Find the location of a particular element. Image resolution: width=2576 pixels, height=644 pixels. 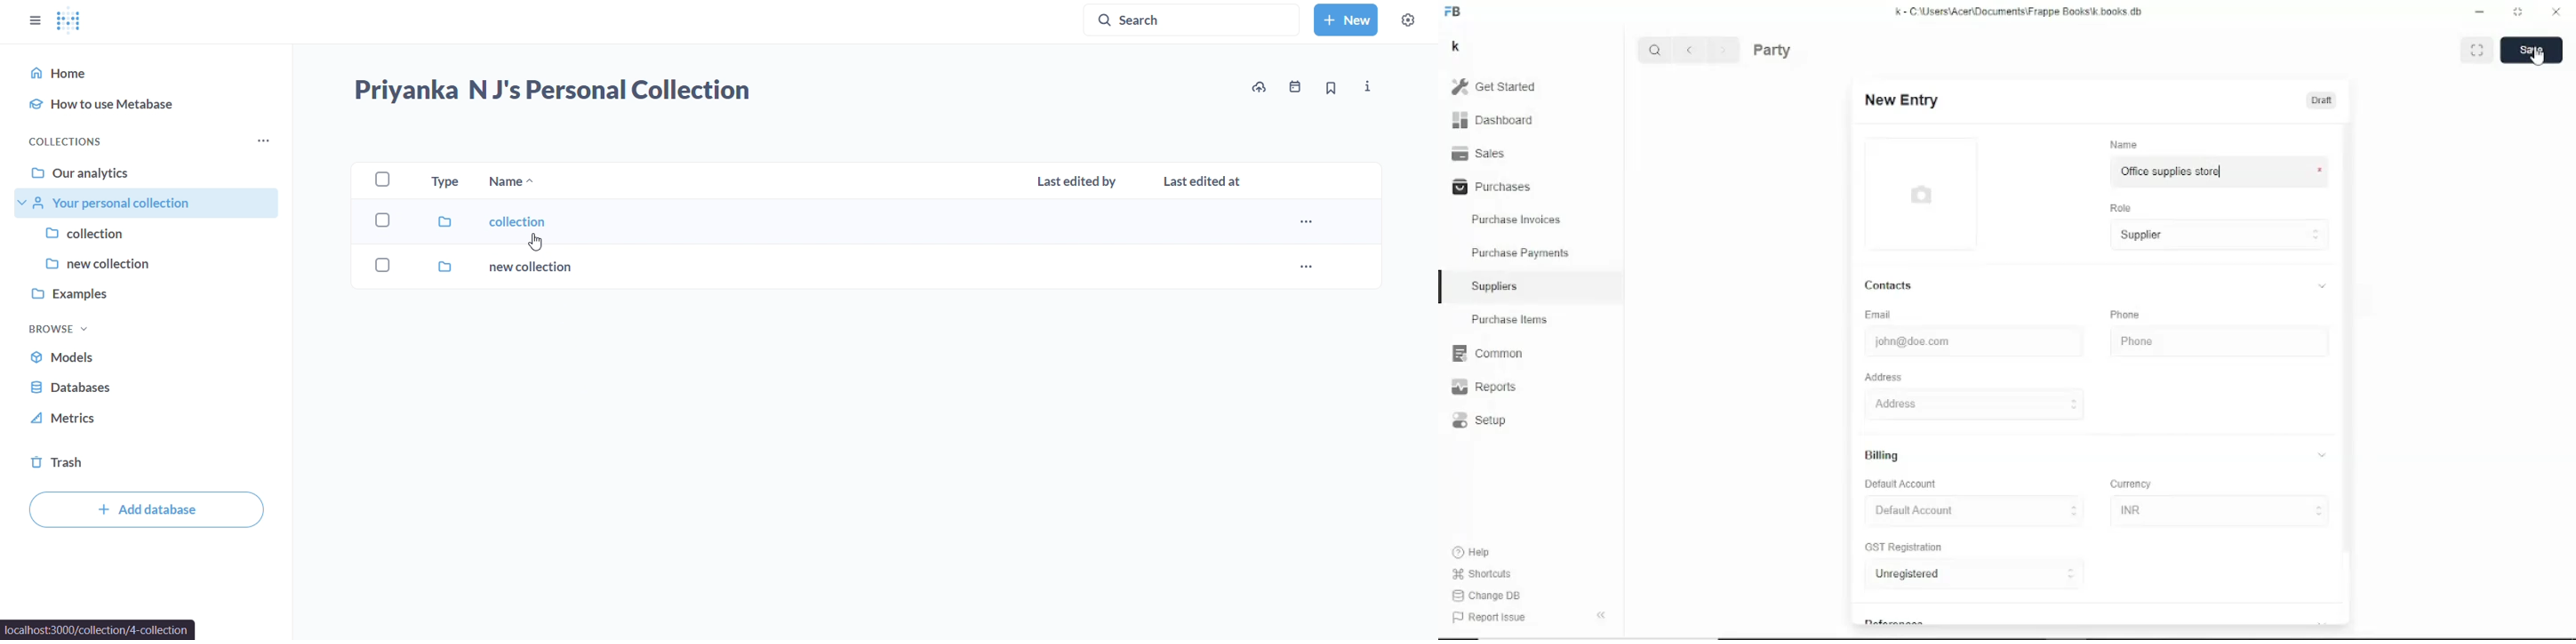

Dashboard is located at coordinates (1493, 121).